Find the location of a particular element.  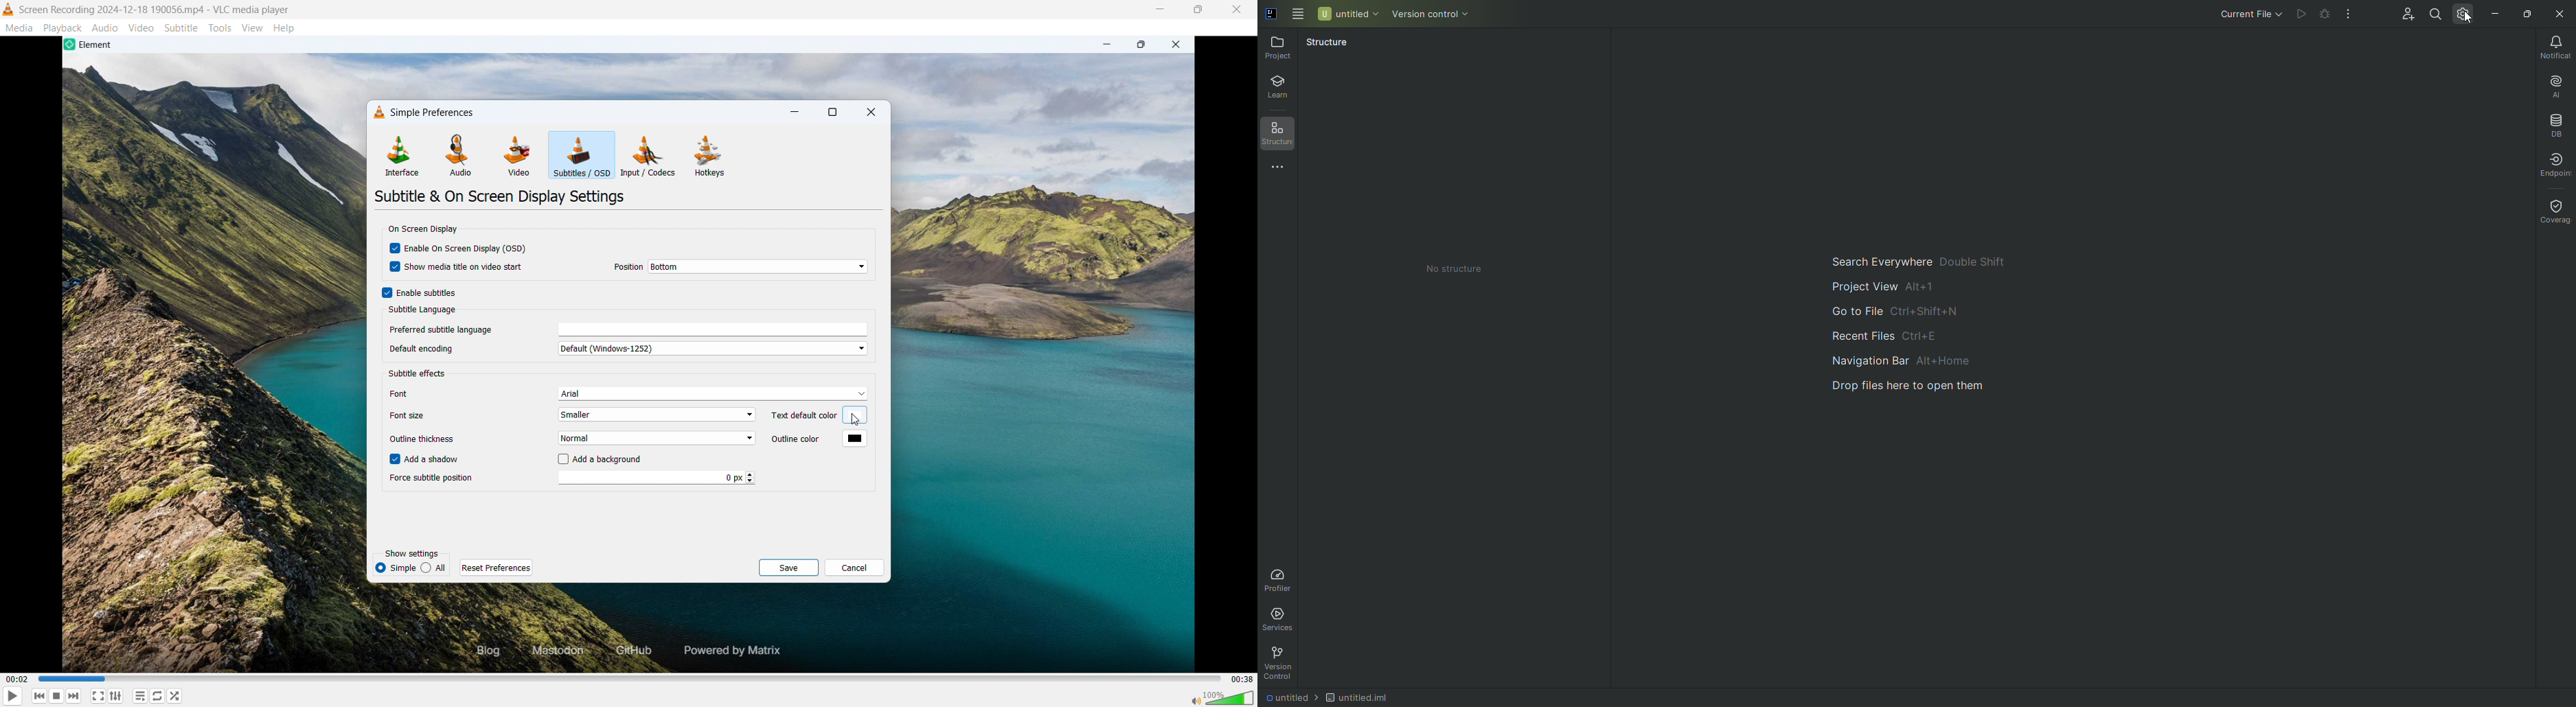

Notifications is located at coordinates (2553, 45).